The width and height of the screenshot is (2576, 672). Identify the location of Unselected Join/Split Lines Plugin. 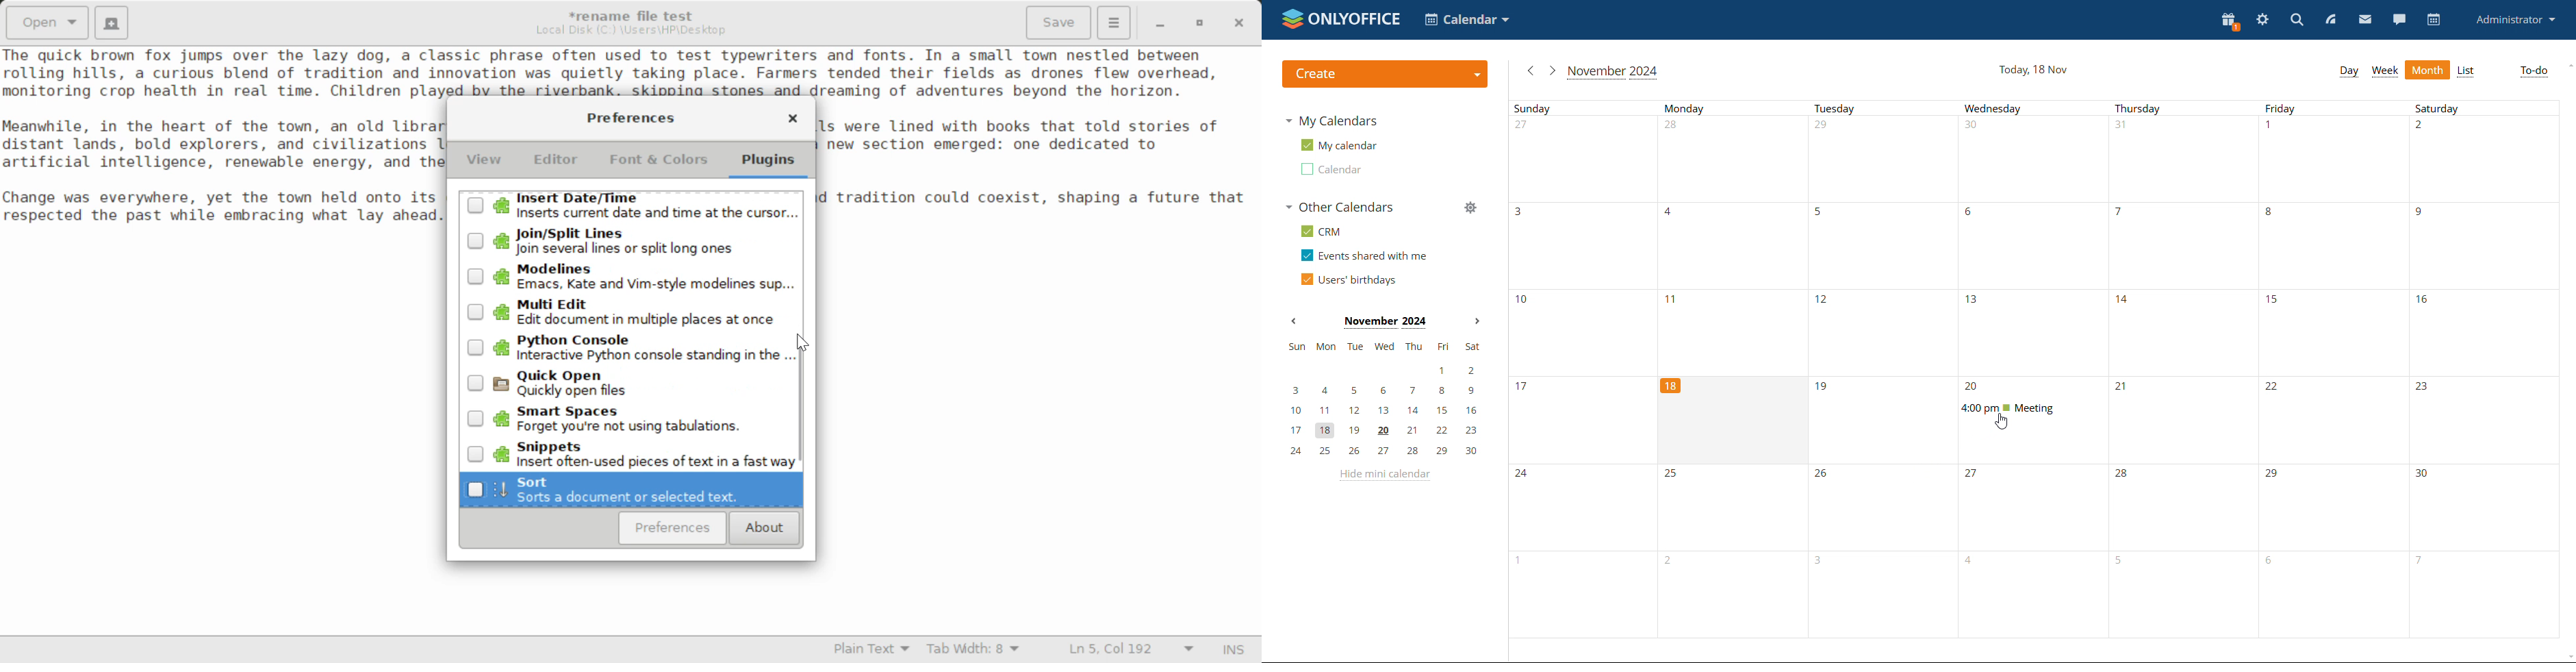
(630, 243).